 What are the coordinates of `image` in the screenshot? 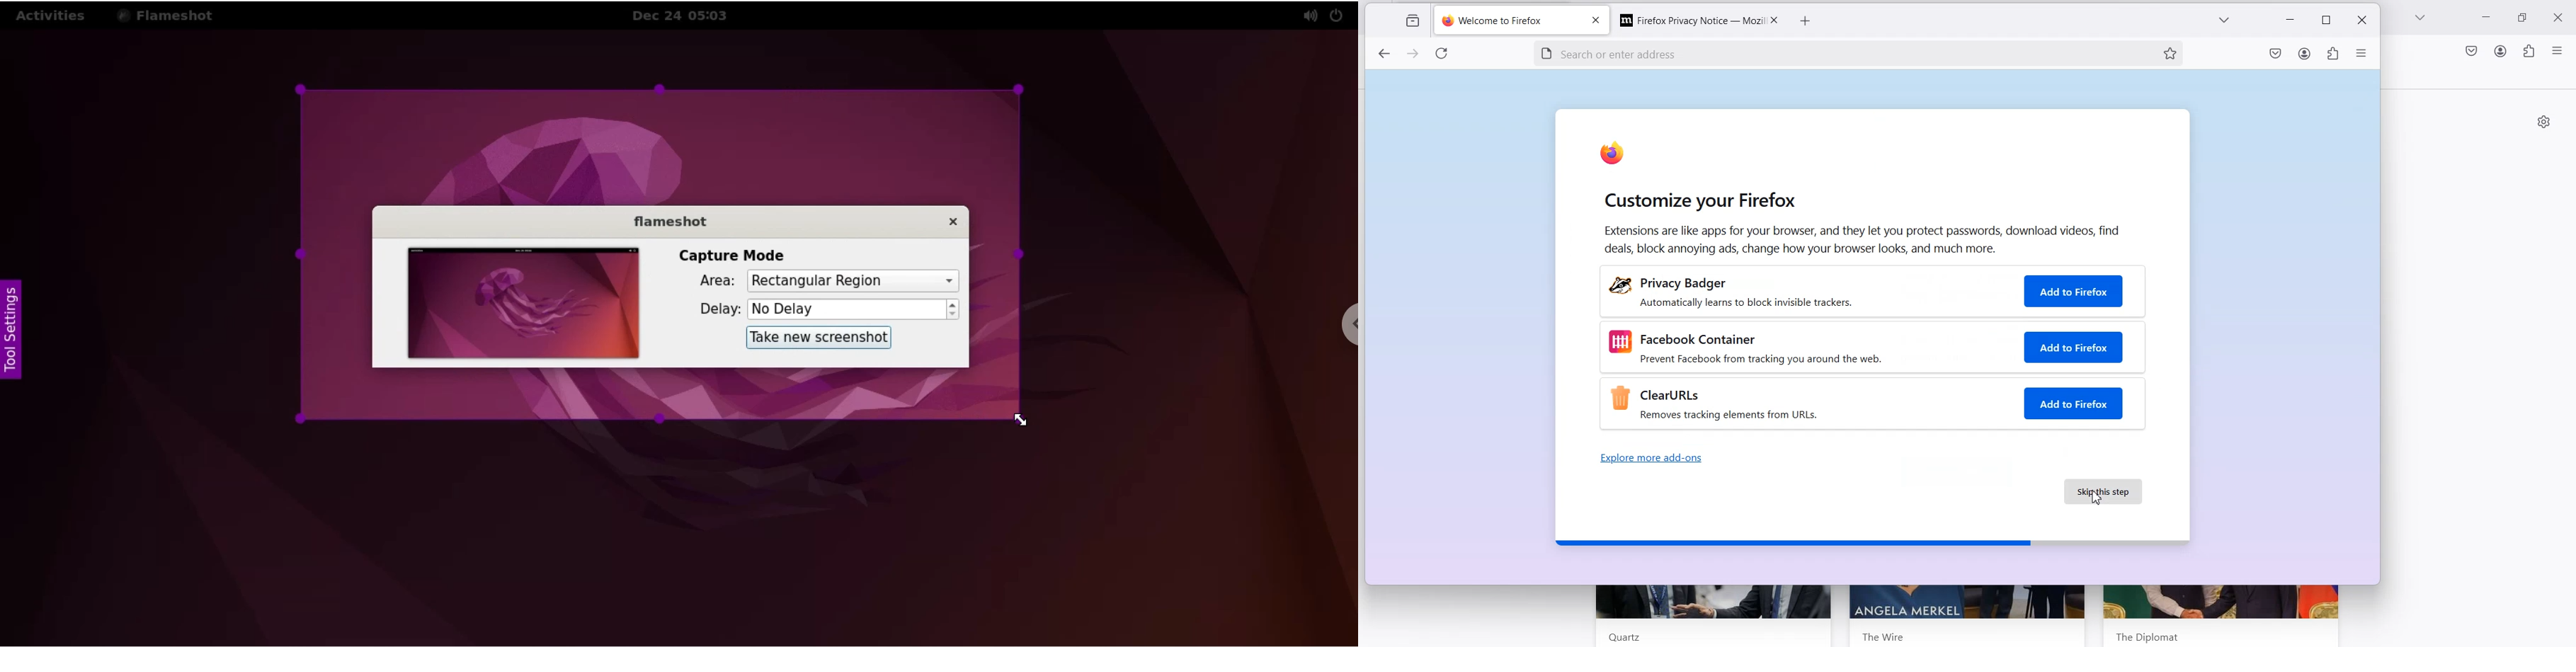 It's located at (1618, 398).